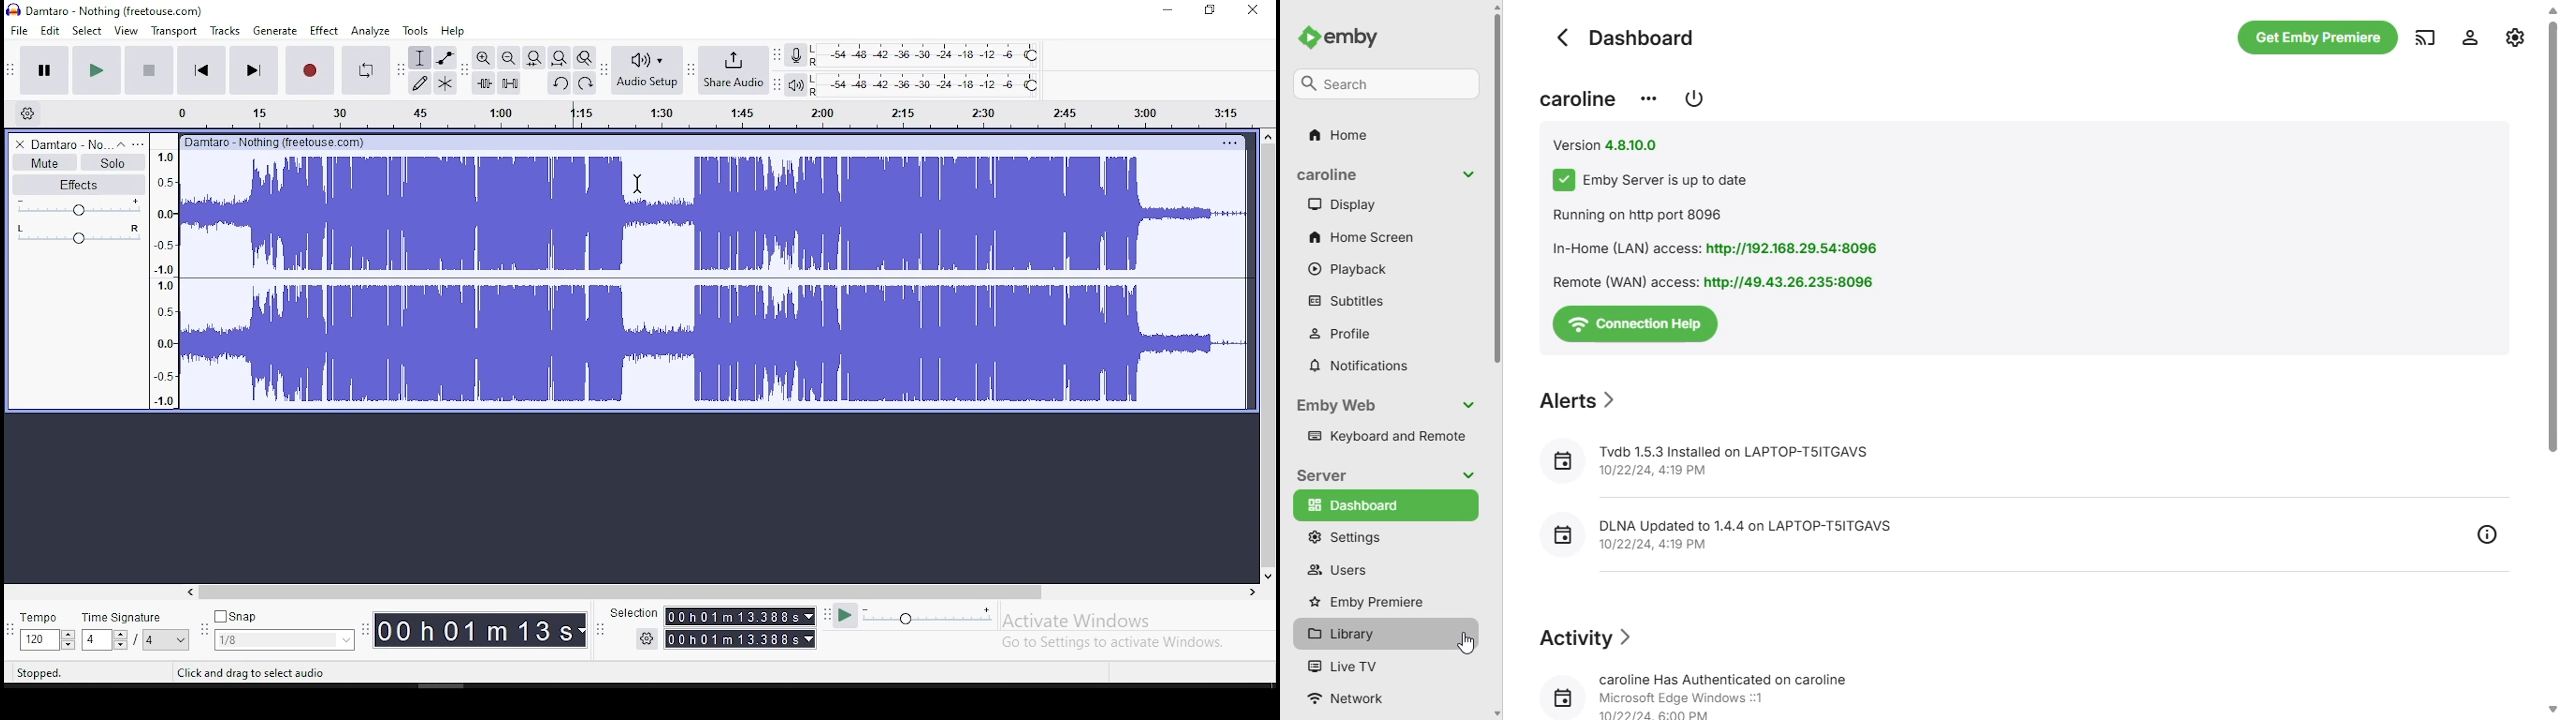  I want to click on cursor, so click(641, 181).